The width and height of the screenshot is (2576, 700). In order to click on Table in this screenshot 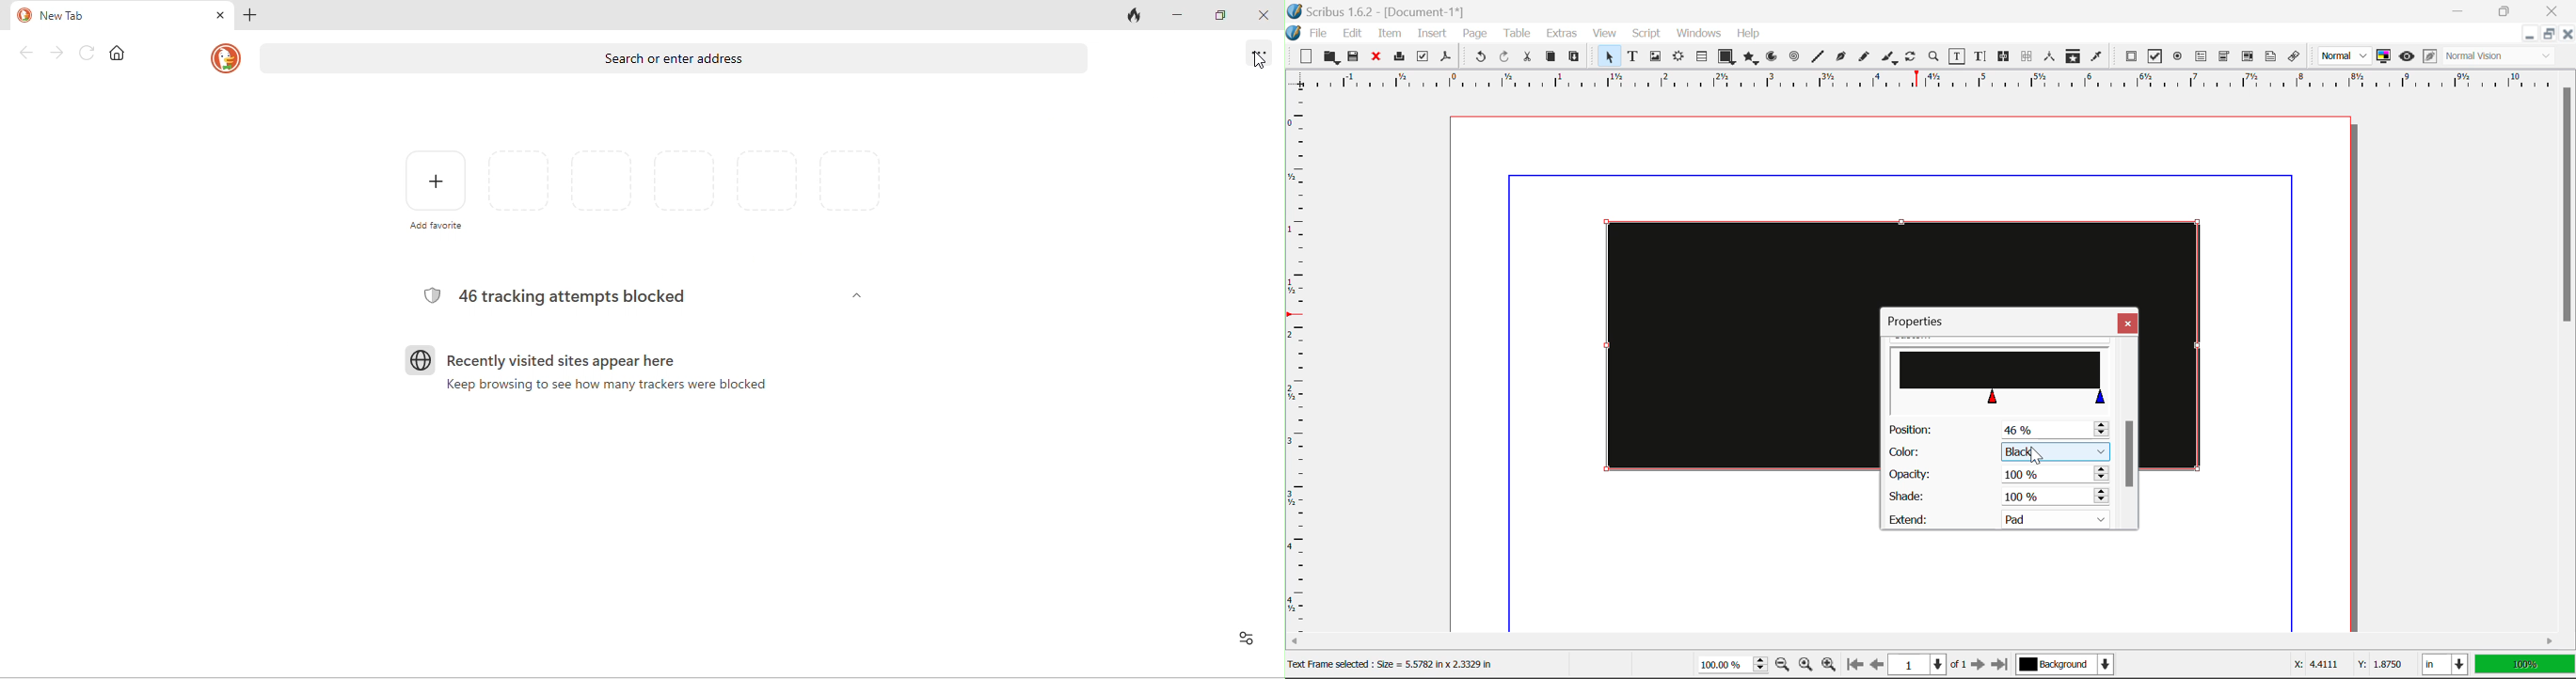, I will do `click(1516, 34)`.